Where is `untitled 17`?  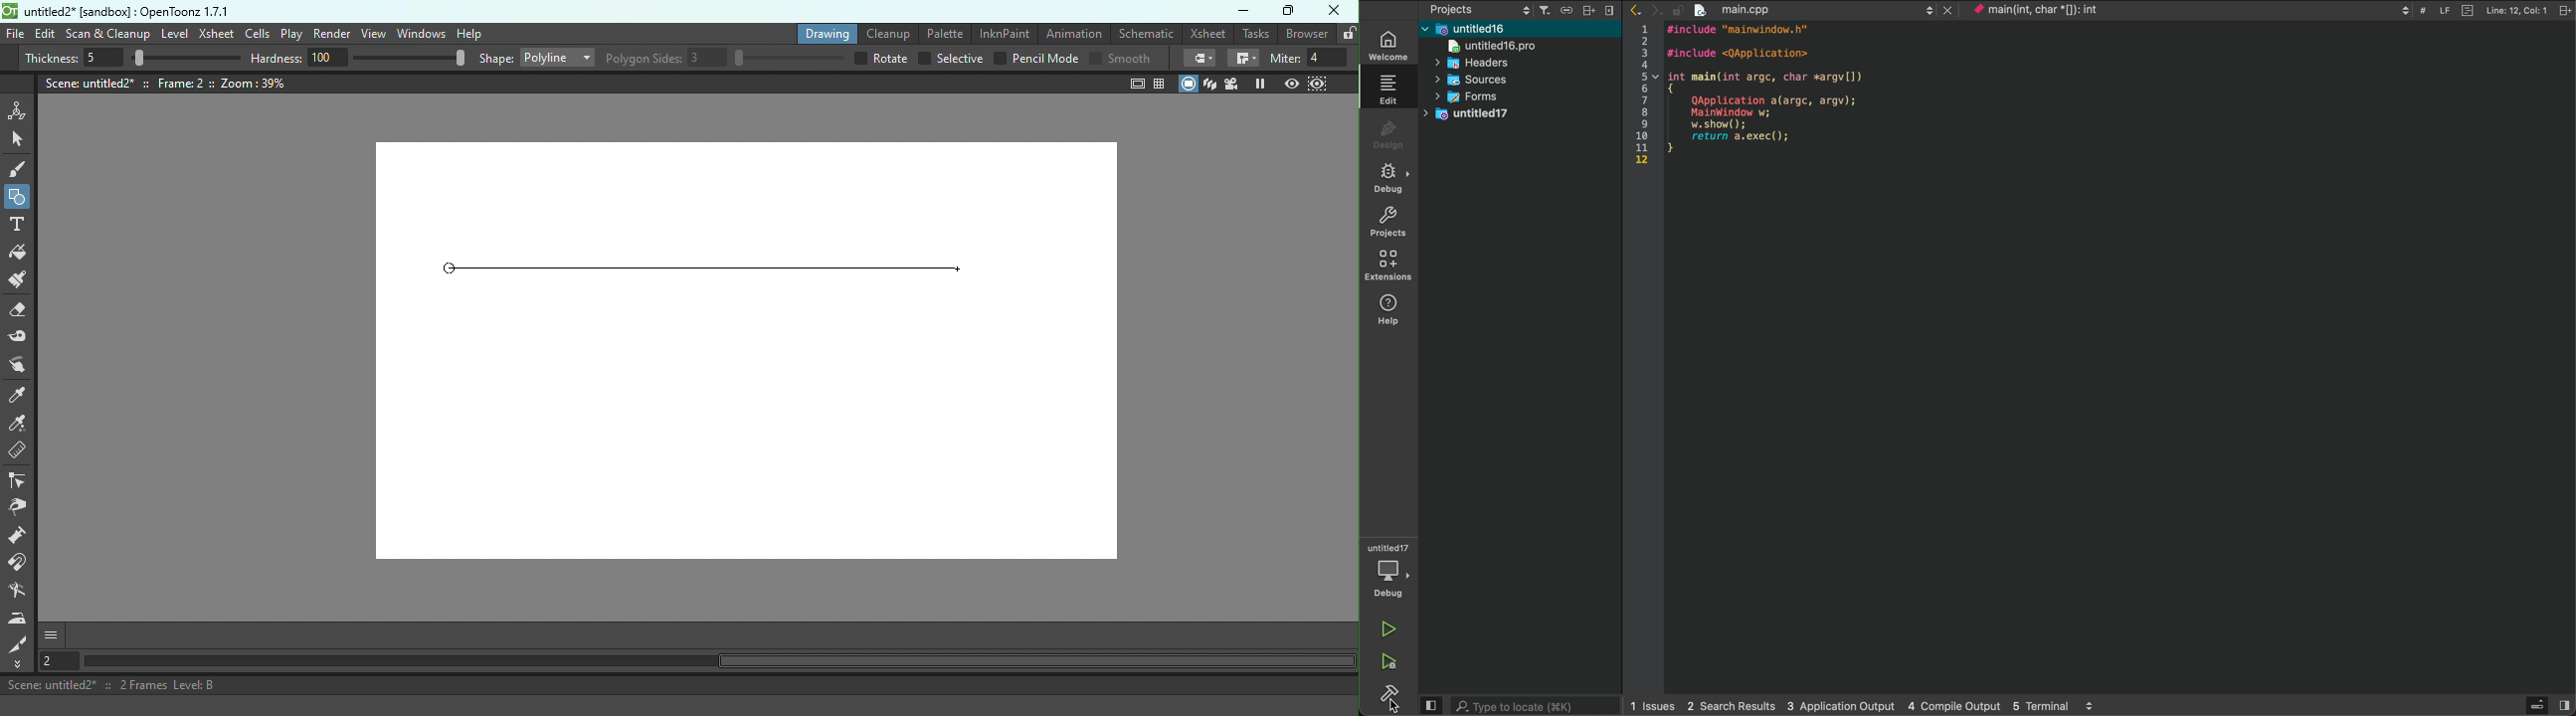 untitled 17 is located at coordinates (1487, 115).